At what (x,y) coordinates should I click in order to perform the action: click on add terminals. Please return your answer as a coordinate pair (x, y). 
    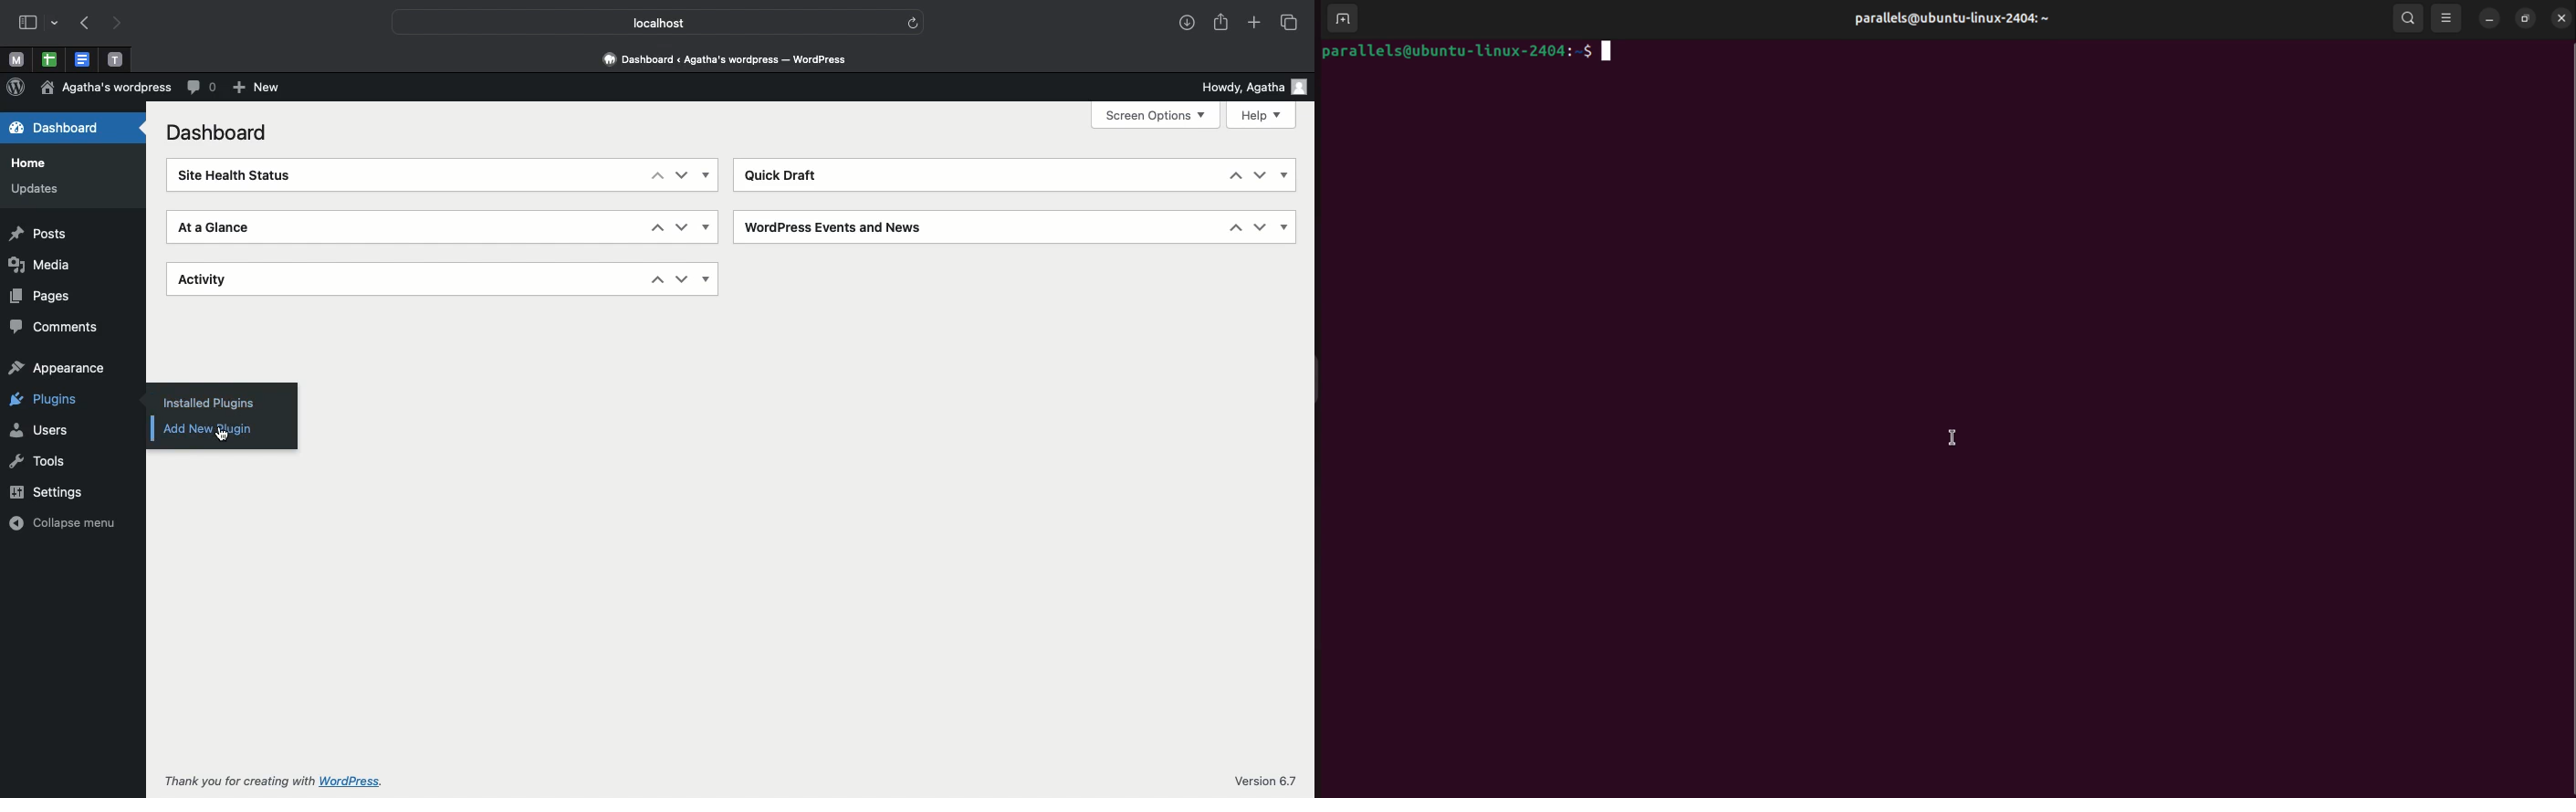
    Looking at the image, I should click on (1346, 15).